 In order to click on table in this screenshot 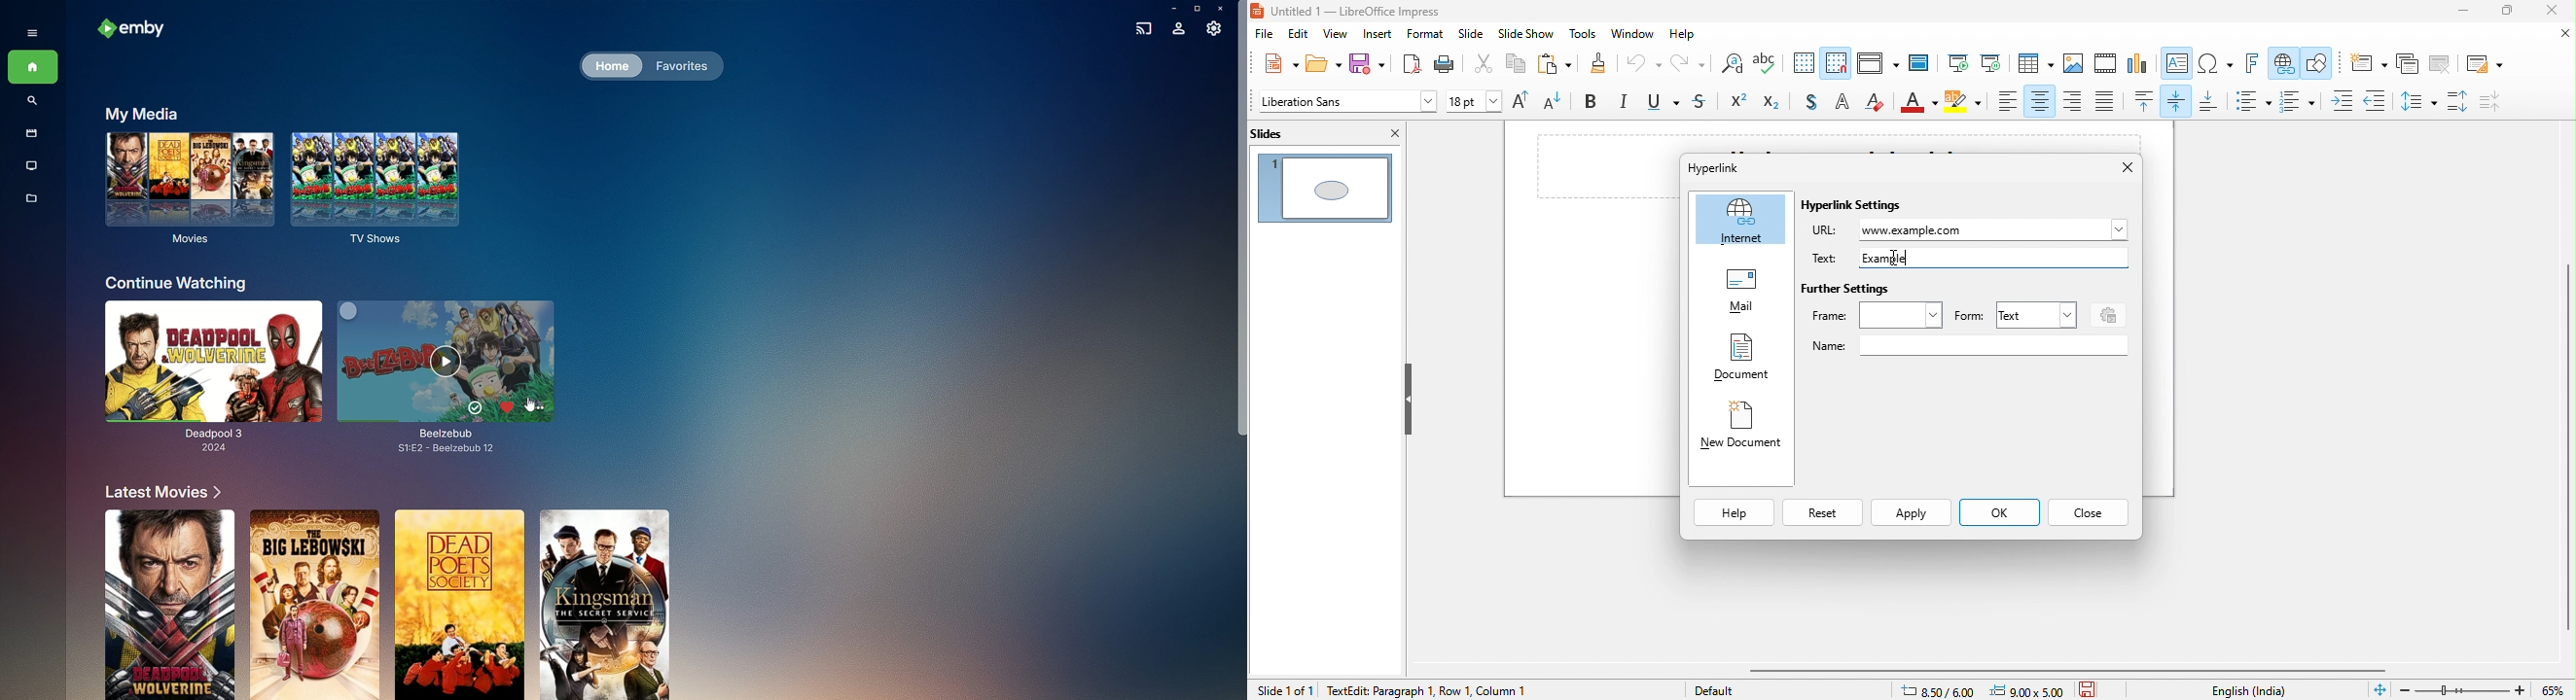, I will do `click(2035, 64)`.